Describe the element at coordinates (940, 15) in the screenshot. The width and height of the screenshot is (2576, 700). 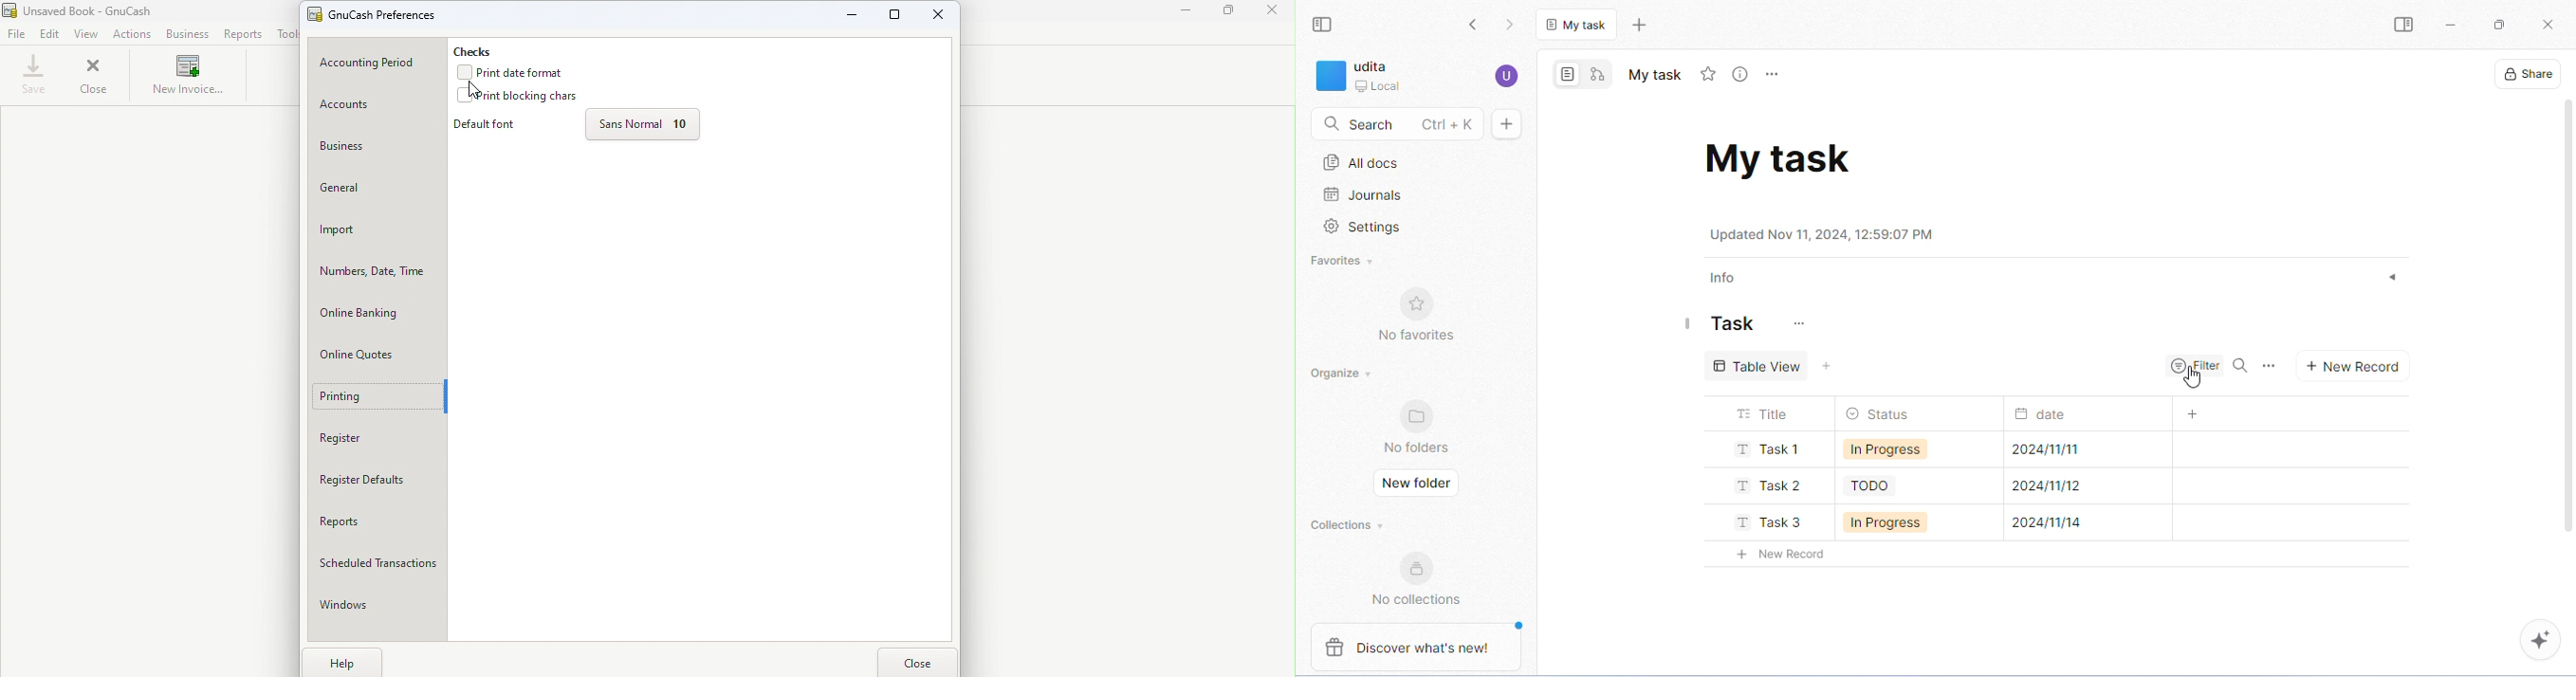
I see `Close` at that location.